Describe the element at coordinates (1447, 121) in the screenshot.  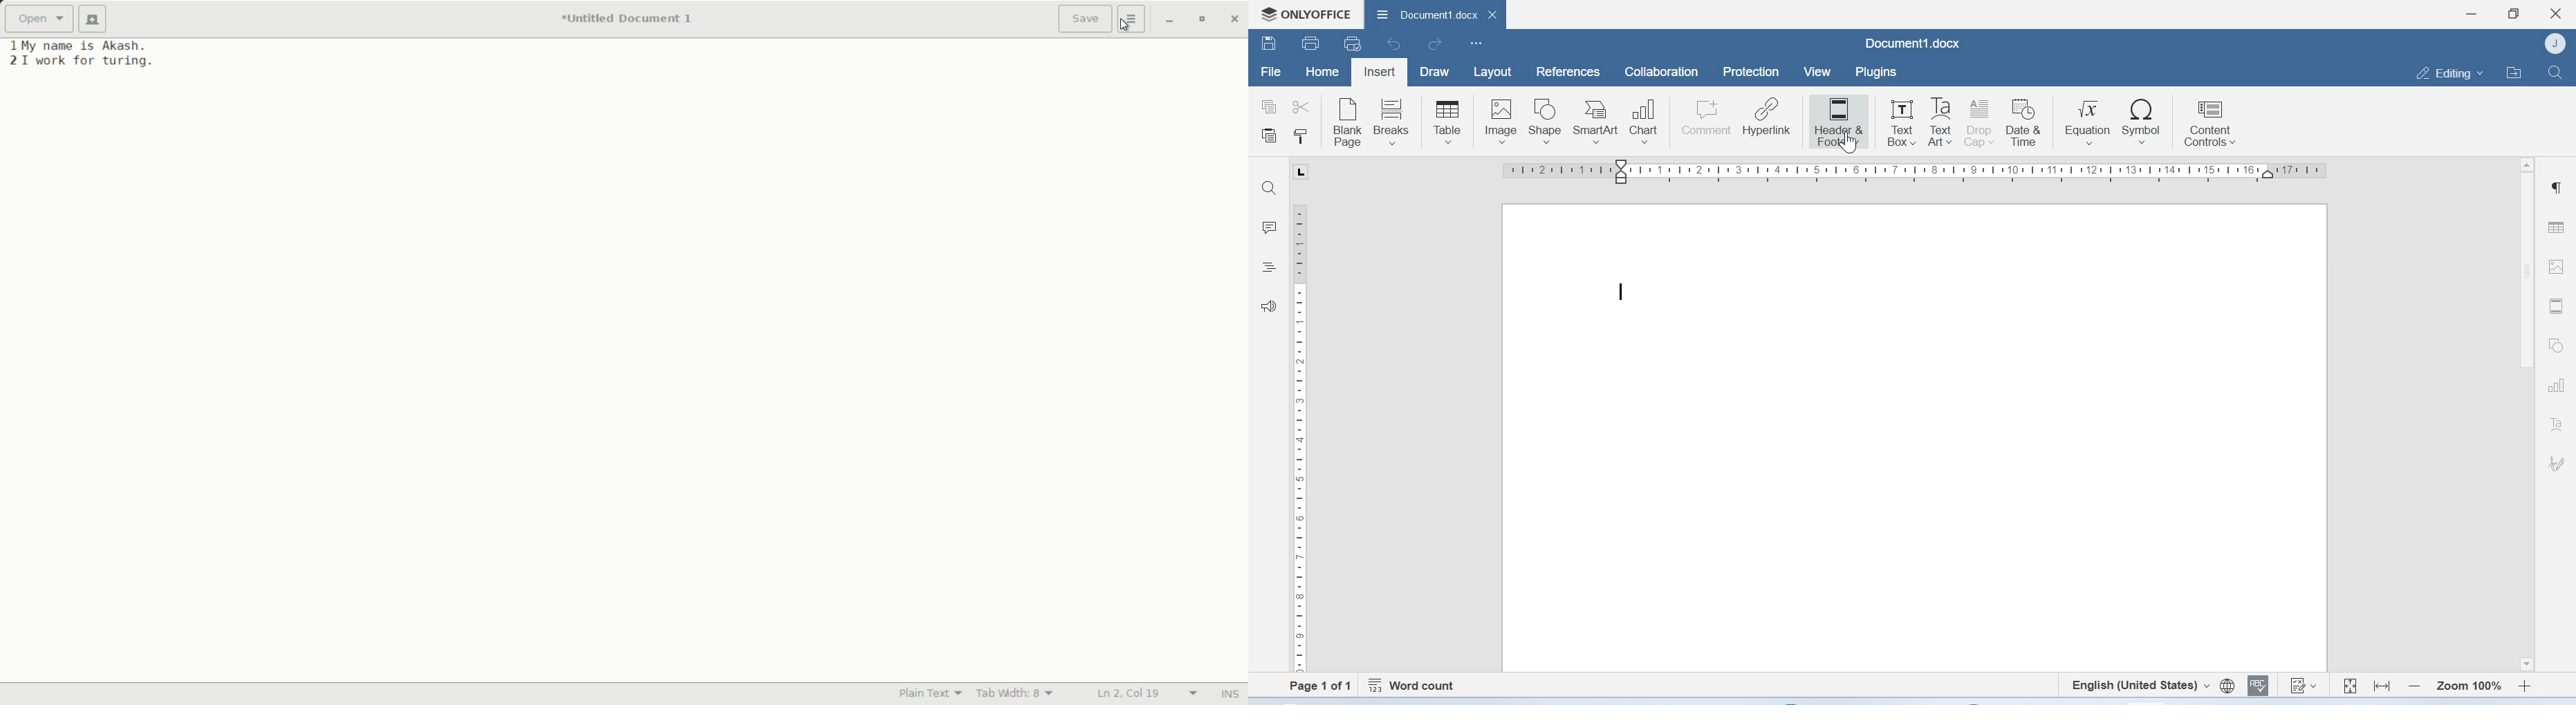
I see `Table` at that location.